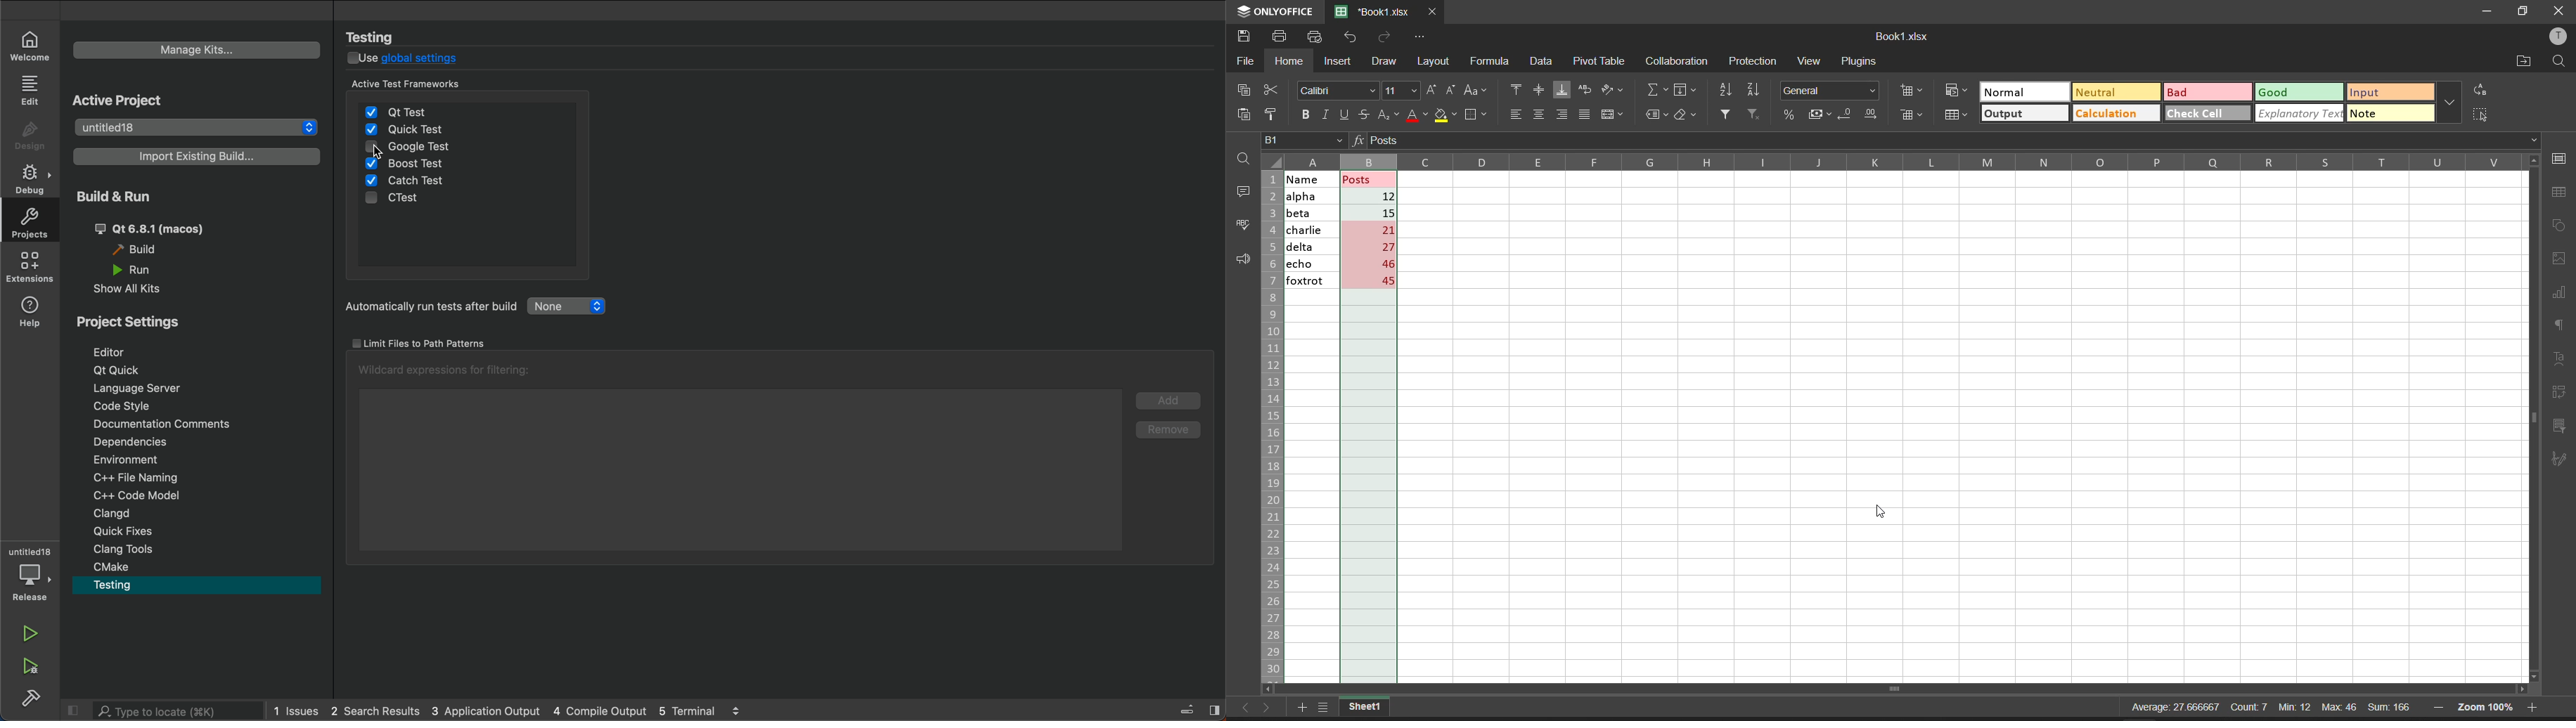 The image size is (2576, 728). Describe the element at coordinates (2449, 97) in the screenshot. I see `additional quick setting` at that location.